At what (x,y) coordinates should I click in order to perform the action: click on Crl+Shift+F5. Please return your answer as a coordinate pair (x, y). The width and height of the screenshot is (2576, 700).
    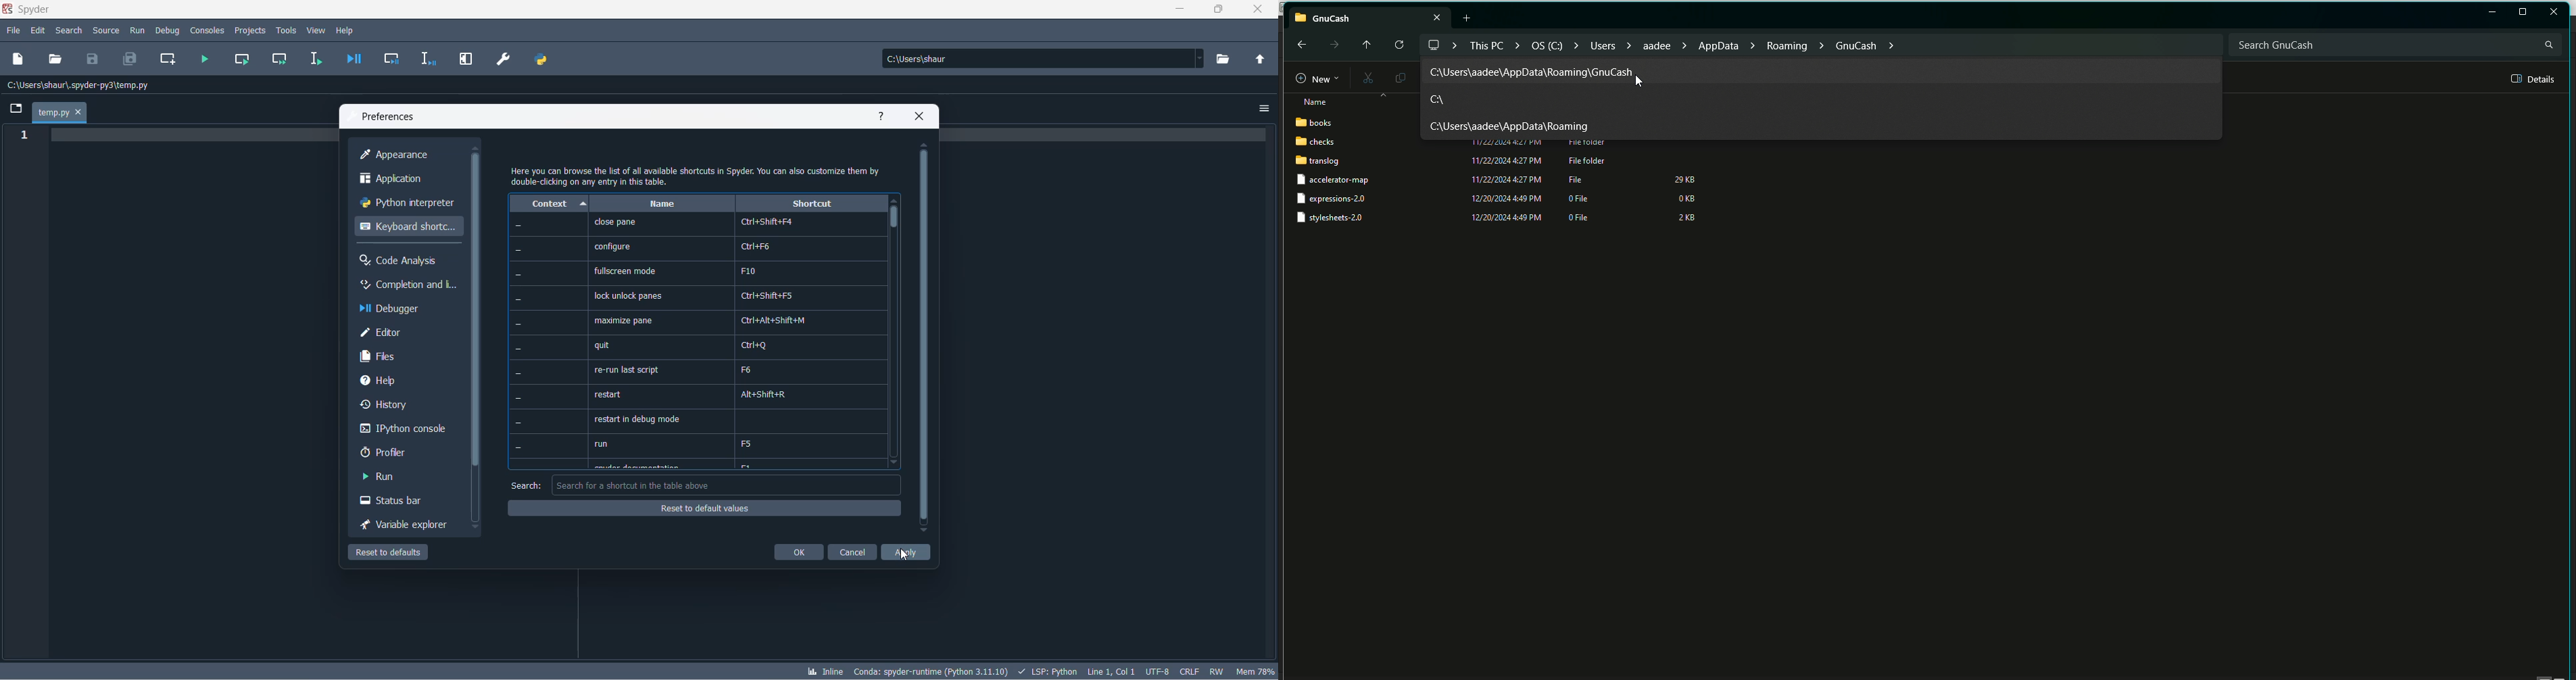
    Looking at the image, I should click on (771, 297).